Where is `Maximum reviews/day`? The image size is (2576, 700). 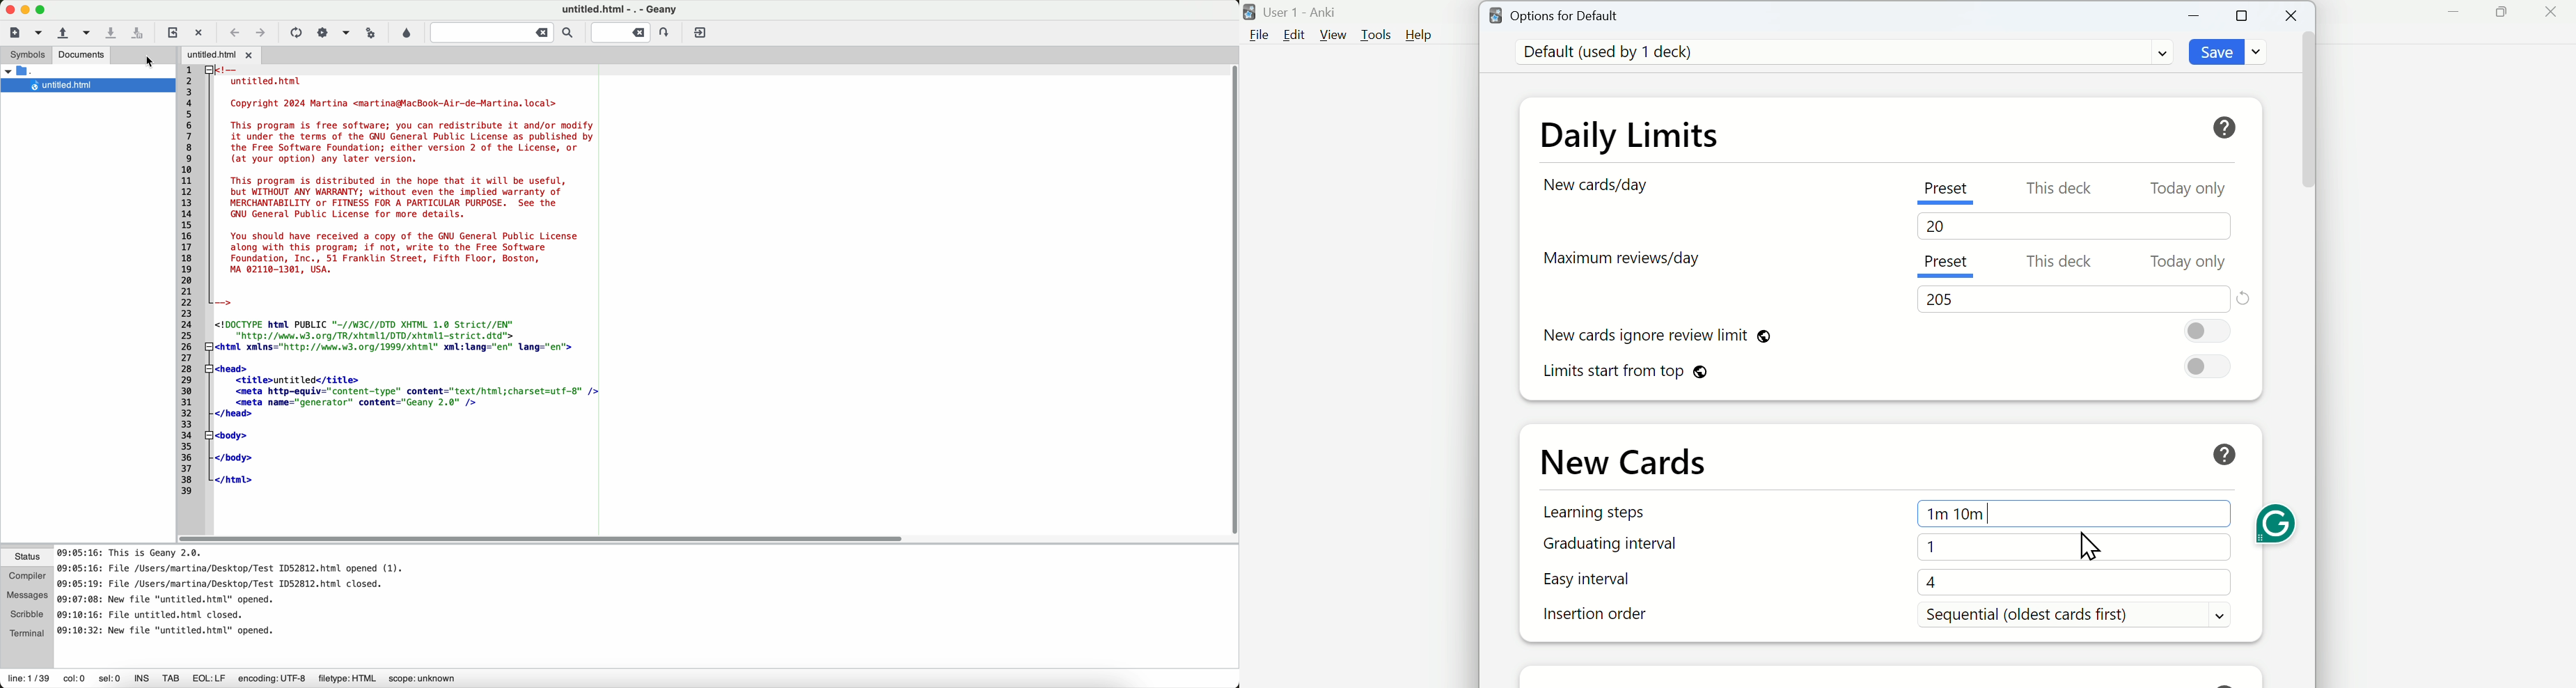
Maximum reviews/day is located at coordinates (1630, 263).